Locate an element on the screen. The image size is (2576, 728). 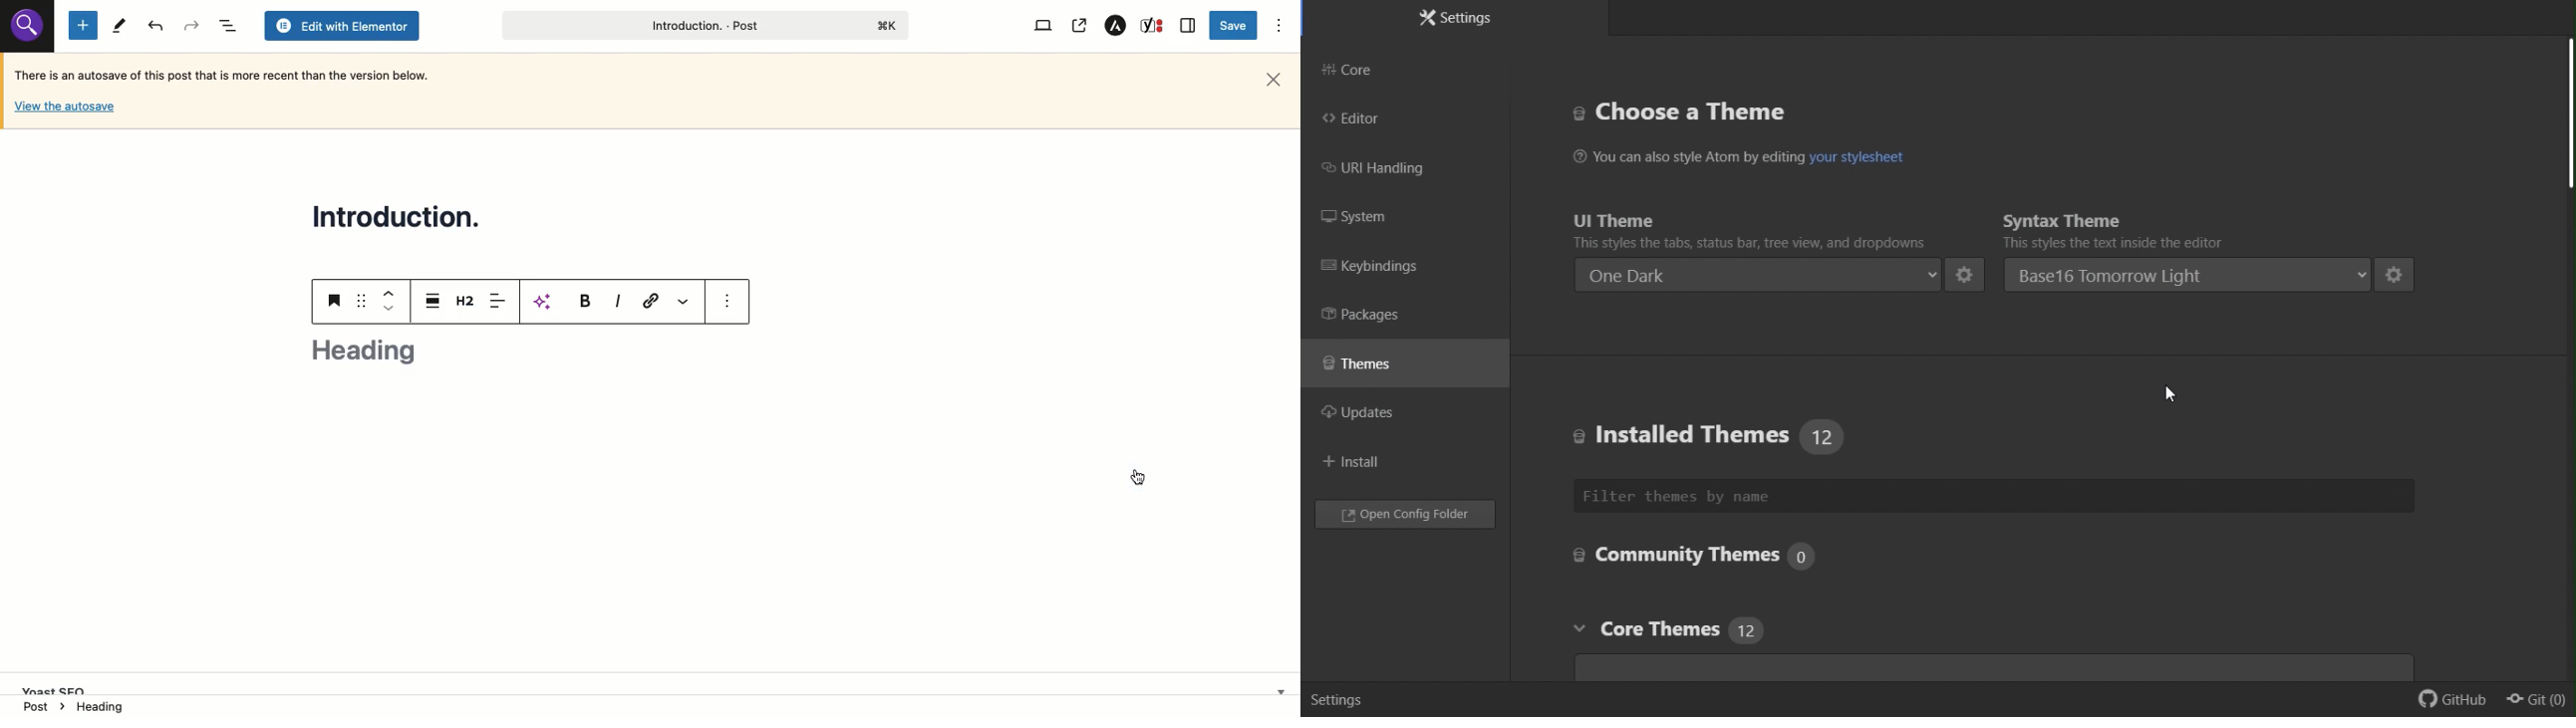
Italic is located at coordinates (618, 302).